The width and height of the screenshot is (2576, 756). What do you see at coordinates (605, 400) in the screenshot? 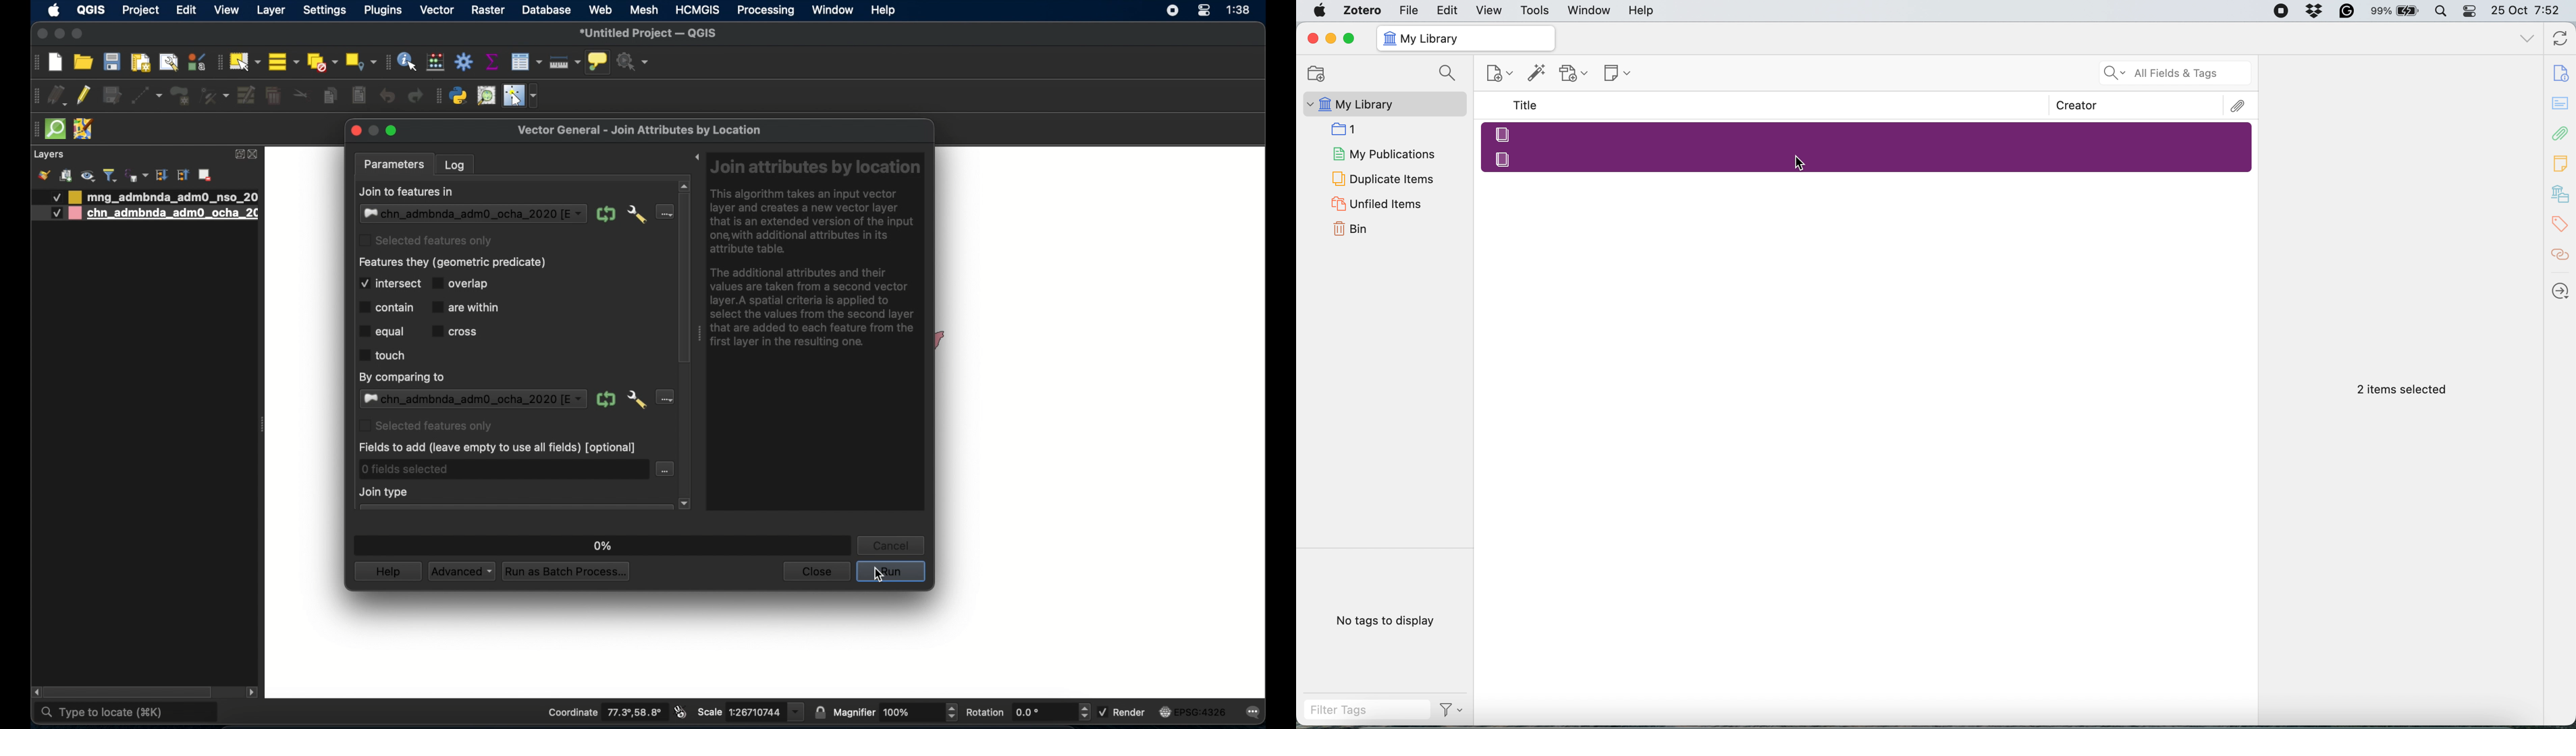
I see `iterate over this layer` at bounding box center [605, 400].